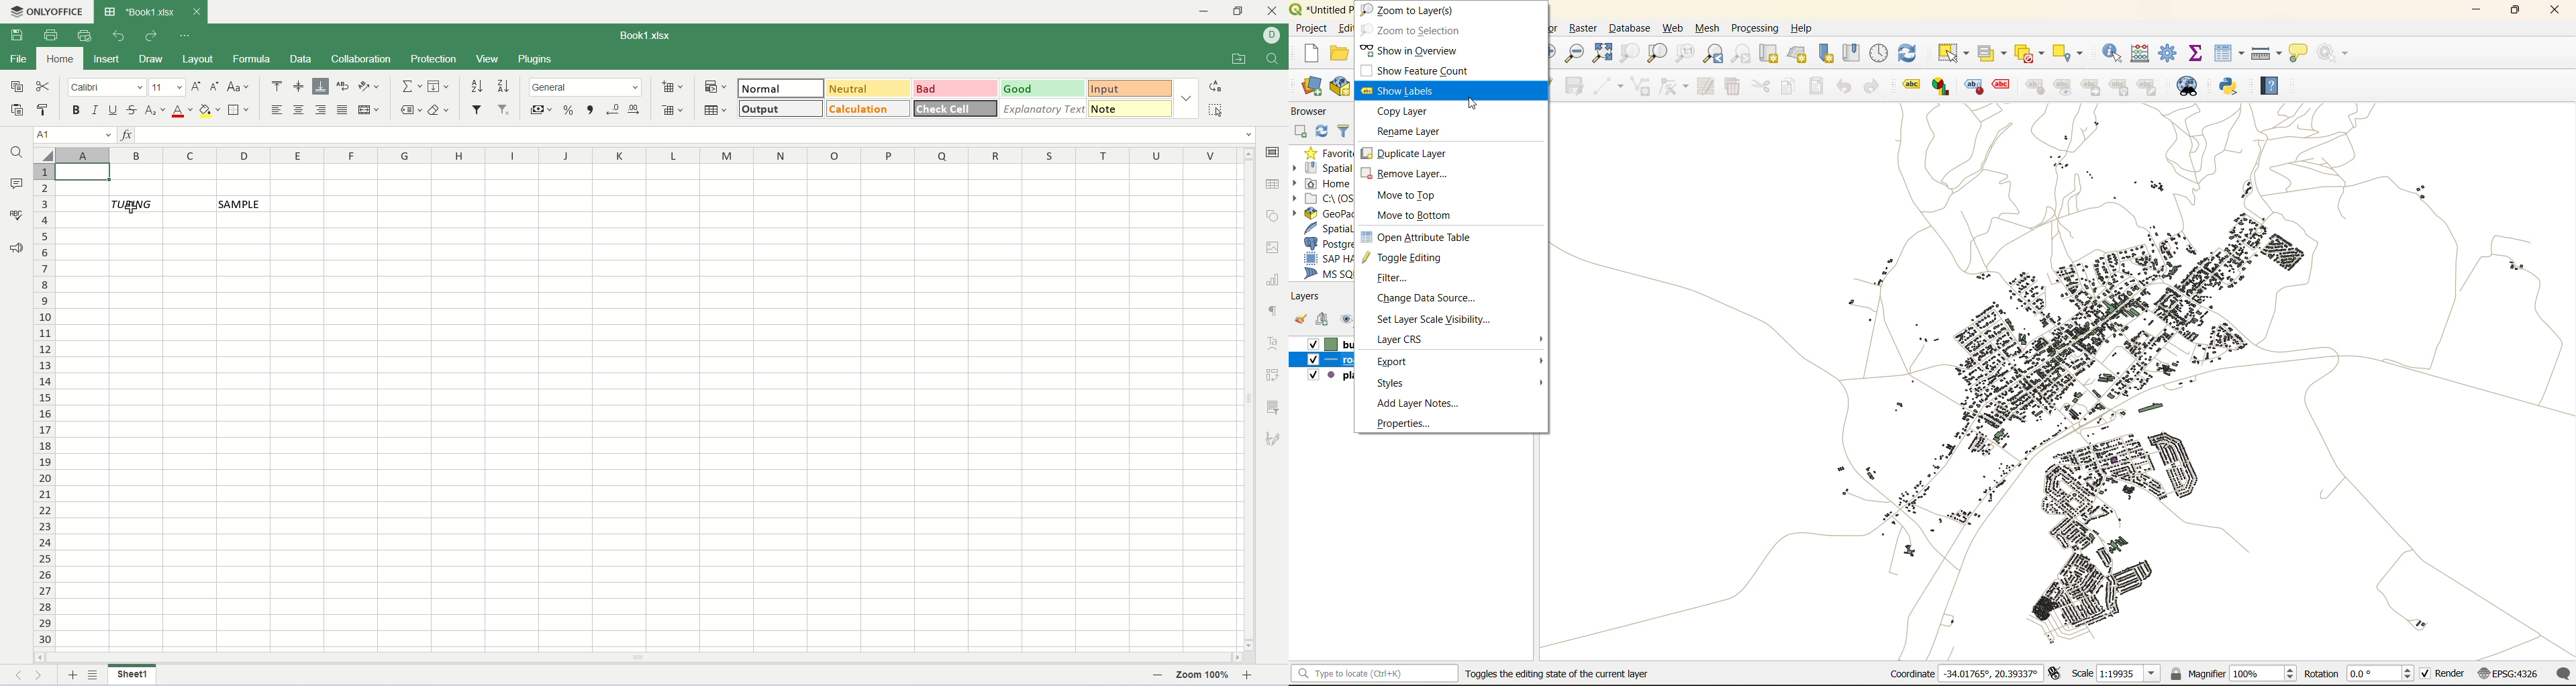  What do you see at coordinates (1160, 678) in the screenshot?
I see `zoom out` at bounding box center [1160, 678].